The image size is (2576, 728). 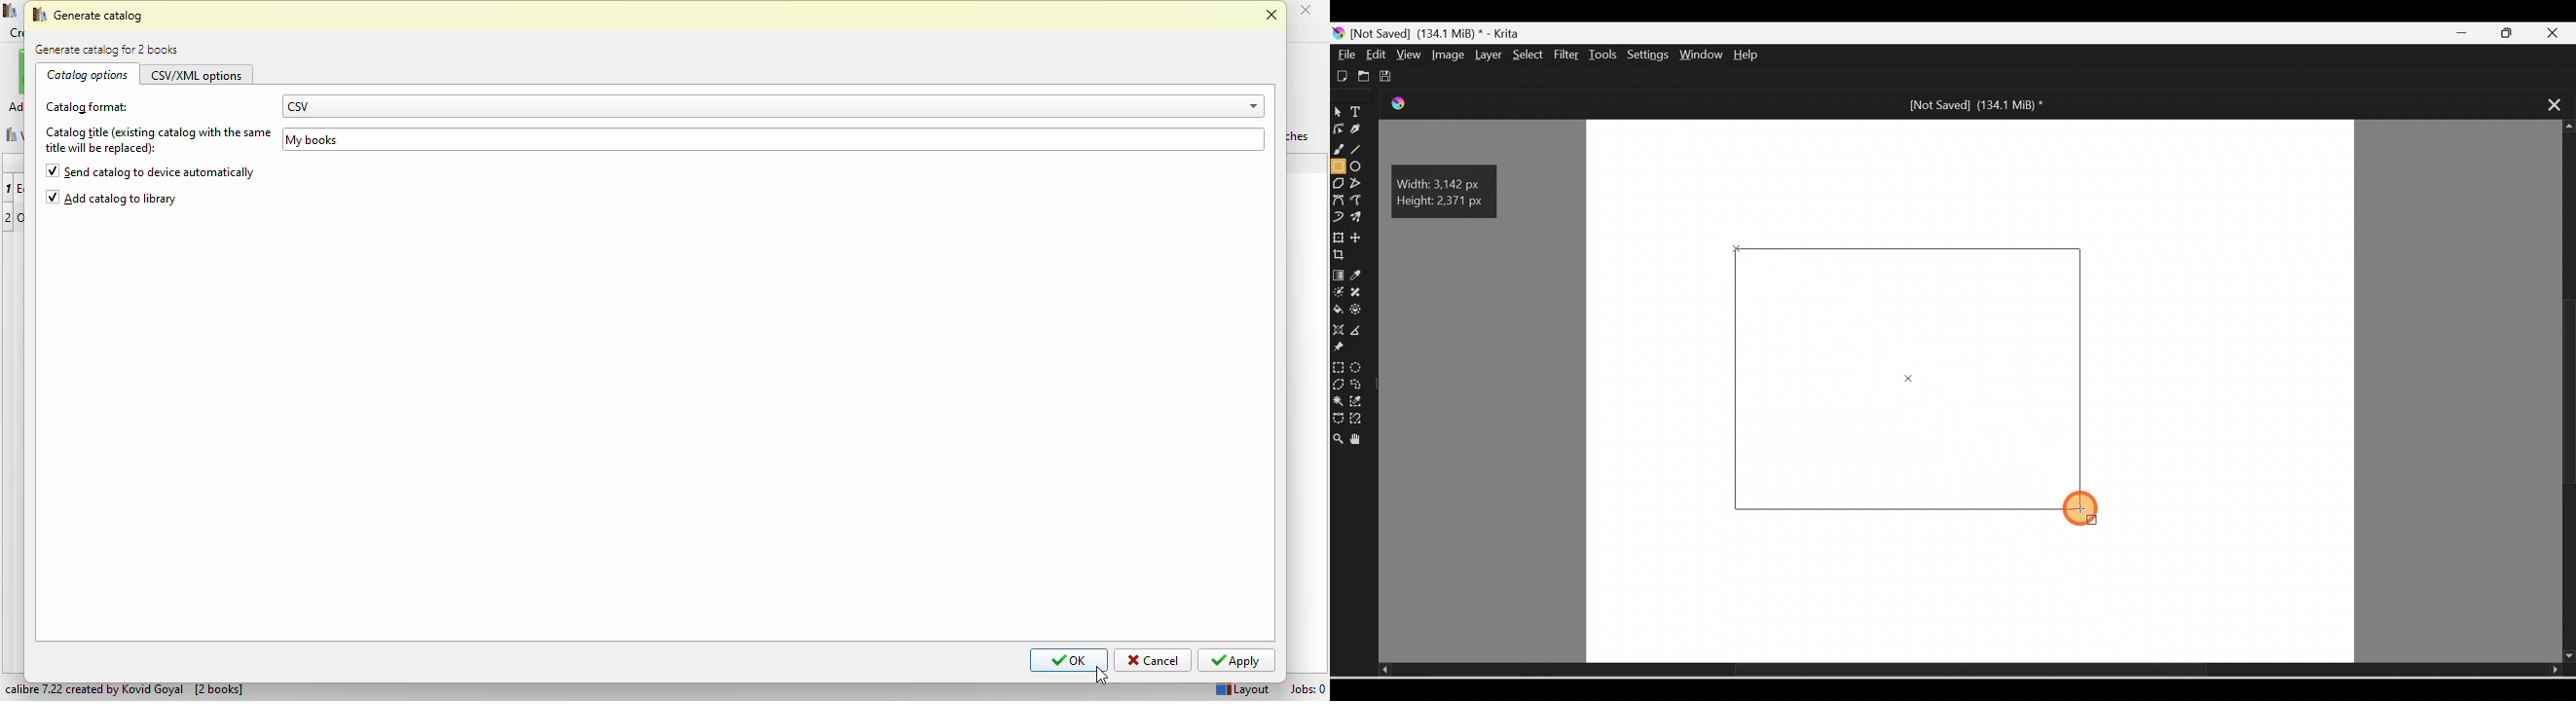 What do you see at coordinates (88, 75) in the screenshot?
I see `catalog options` at bounding box center [88, 75].